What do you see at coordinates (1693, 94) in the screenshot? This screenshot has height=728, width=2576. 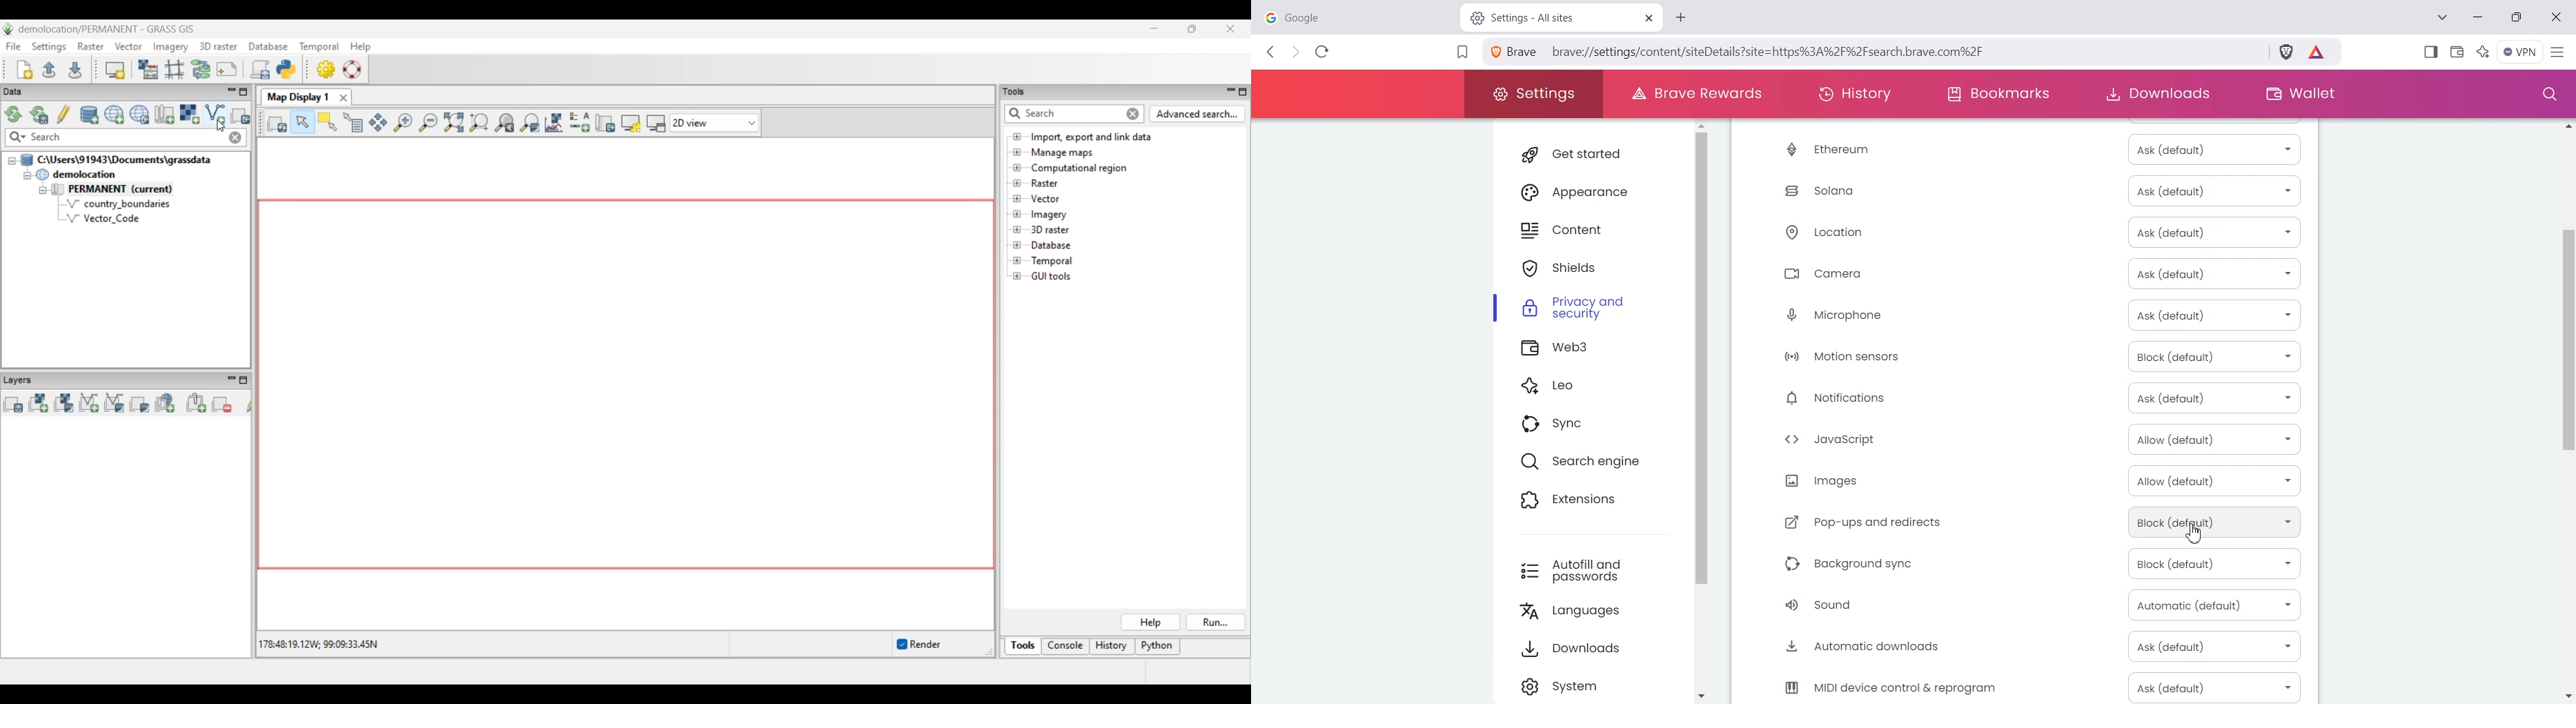 I see `Brave Rewards` at bounding box center [1693, 94].